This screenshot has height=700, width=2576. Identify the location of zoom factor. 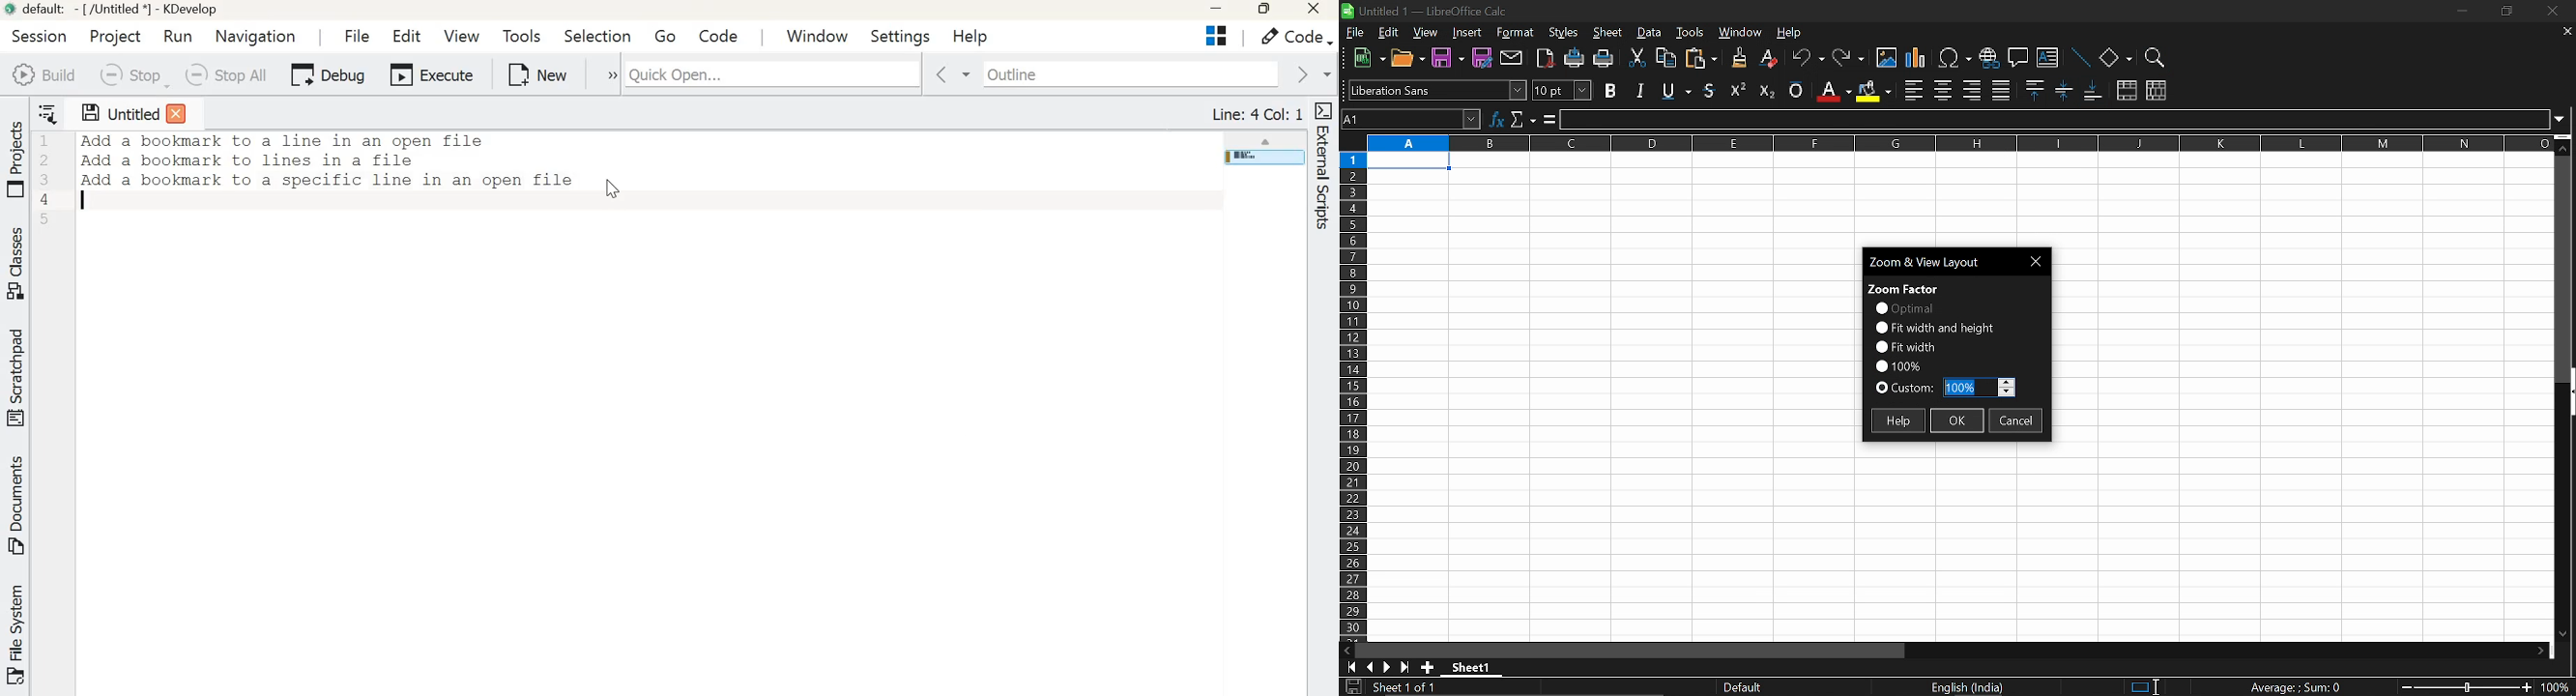
(1904, 287).